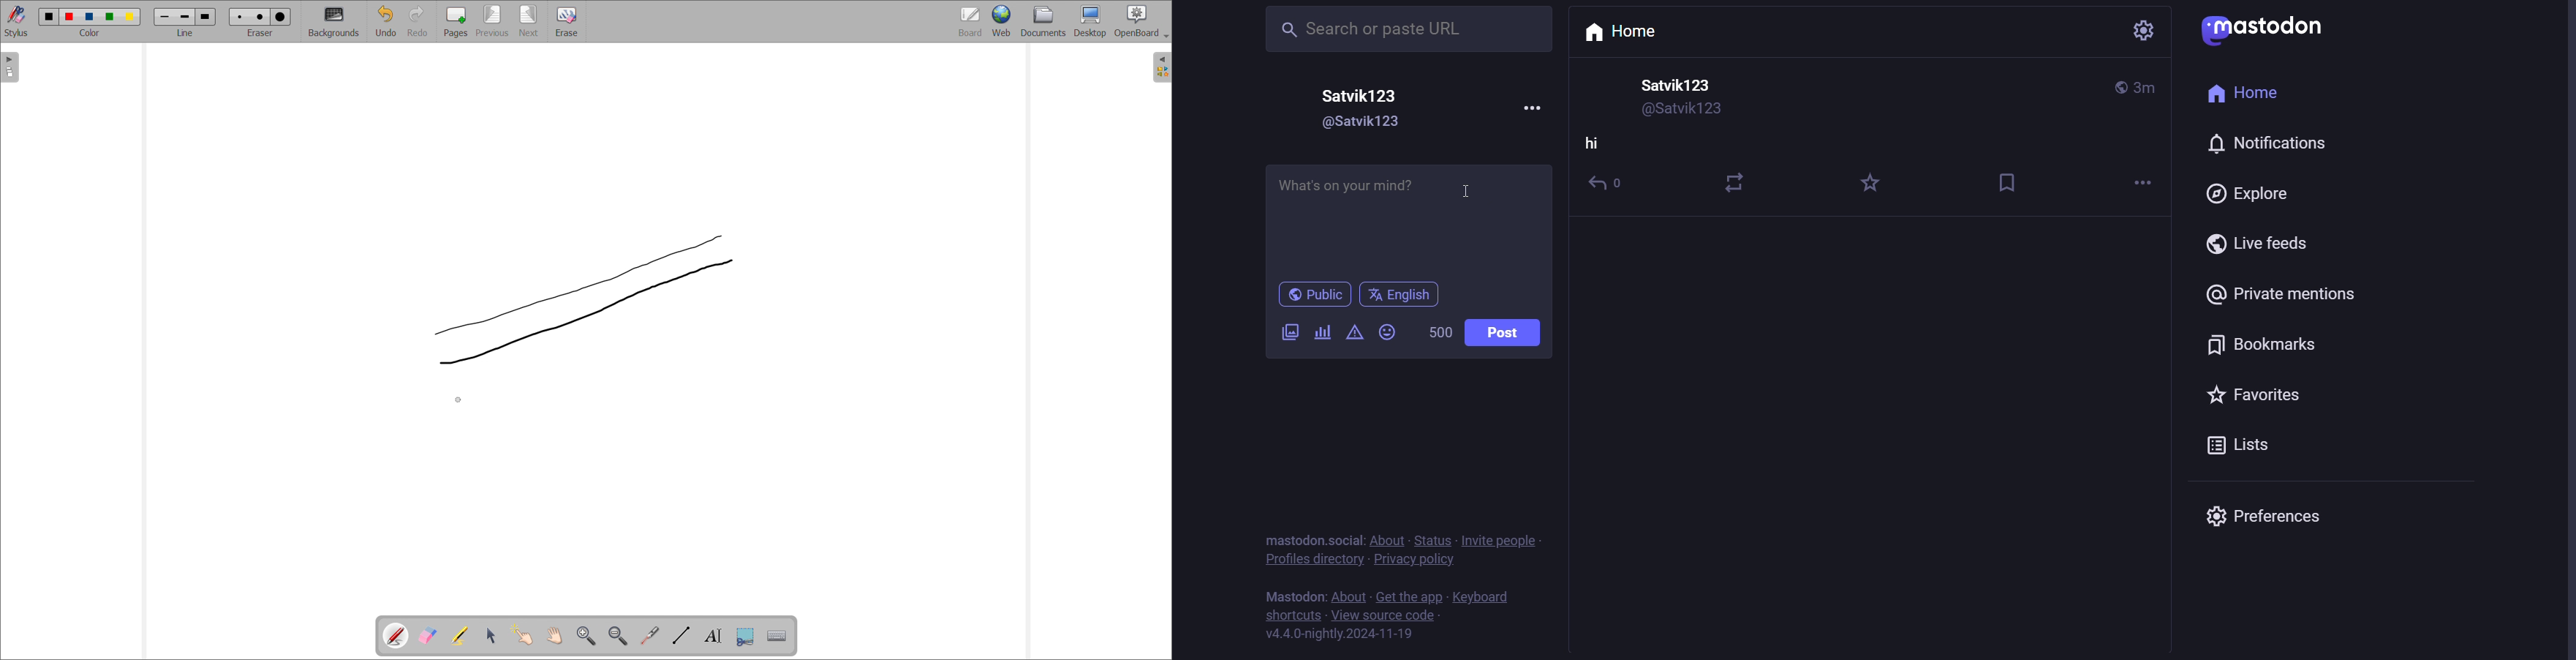  Describe the element at coordinates (1312, 562) in the screenshot. I see `profiles` at that location.